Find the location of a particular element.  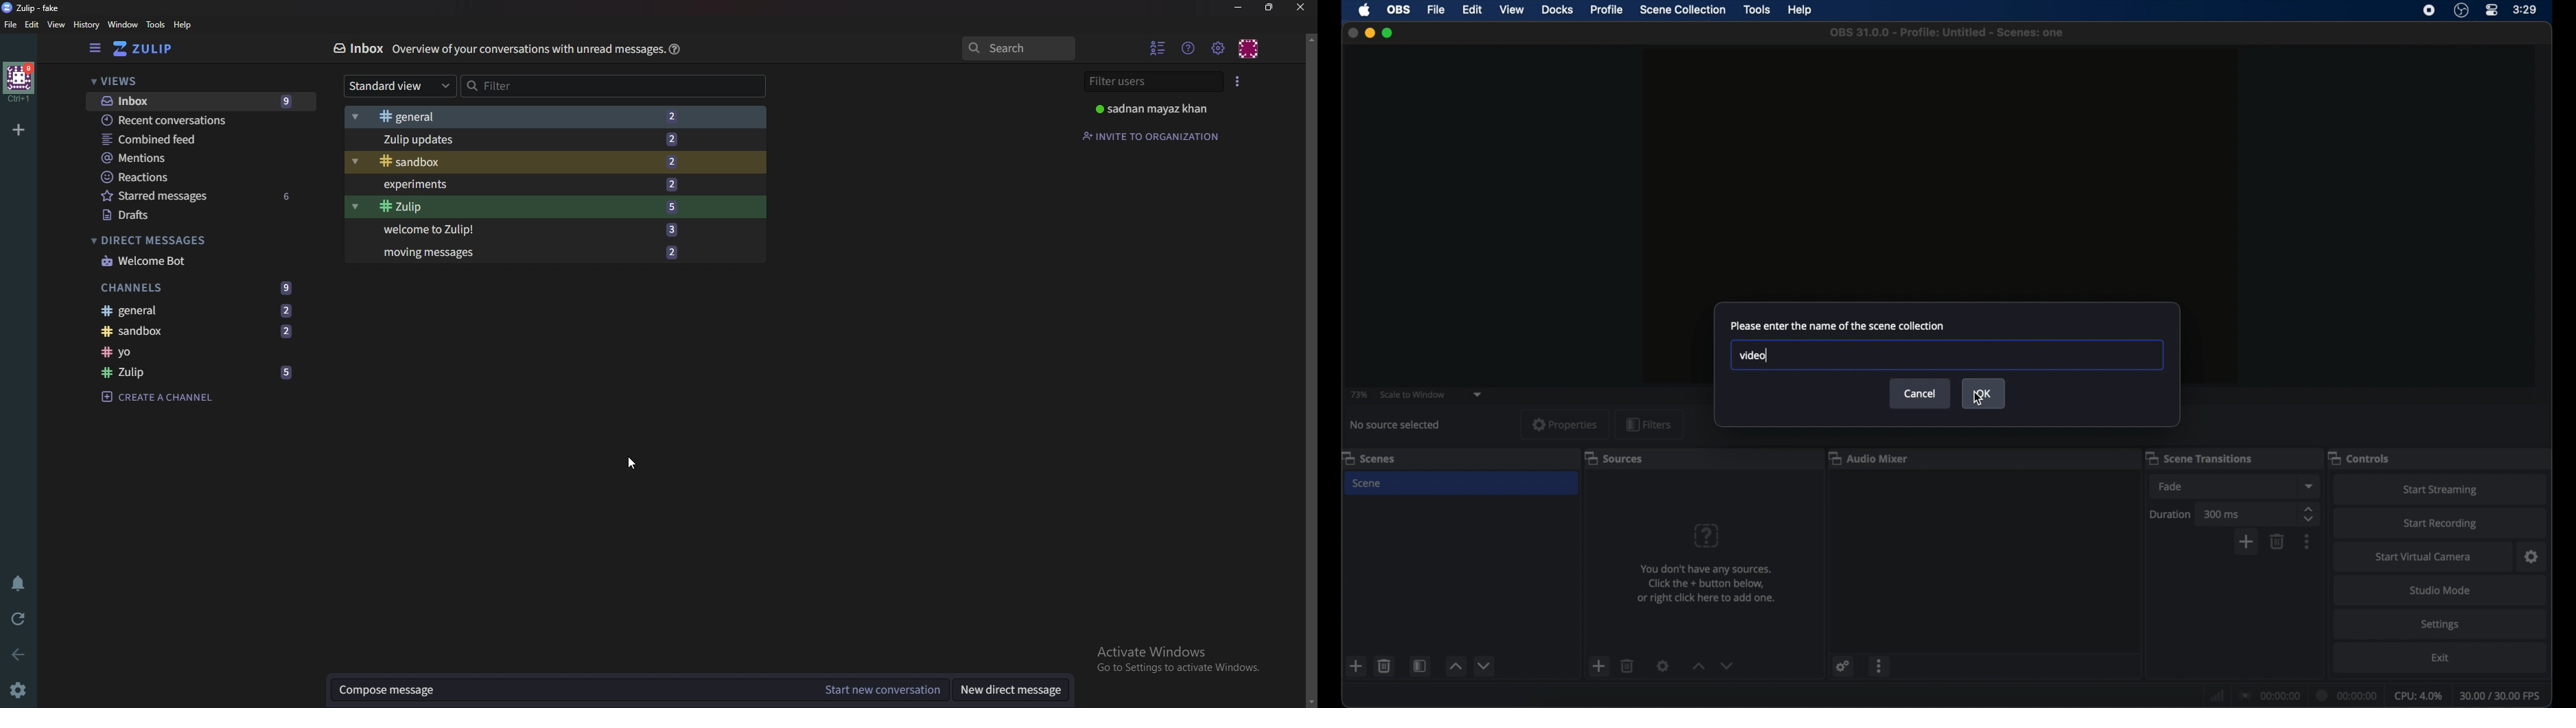

maximize is located at coordinates (1388, 33).